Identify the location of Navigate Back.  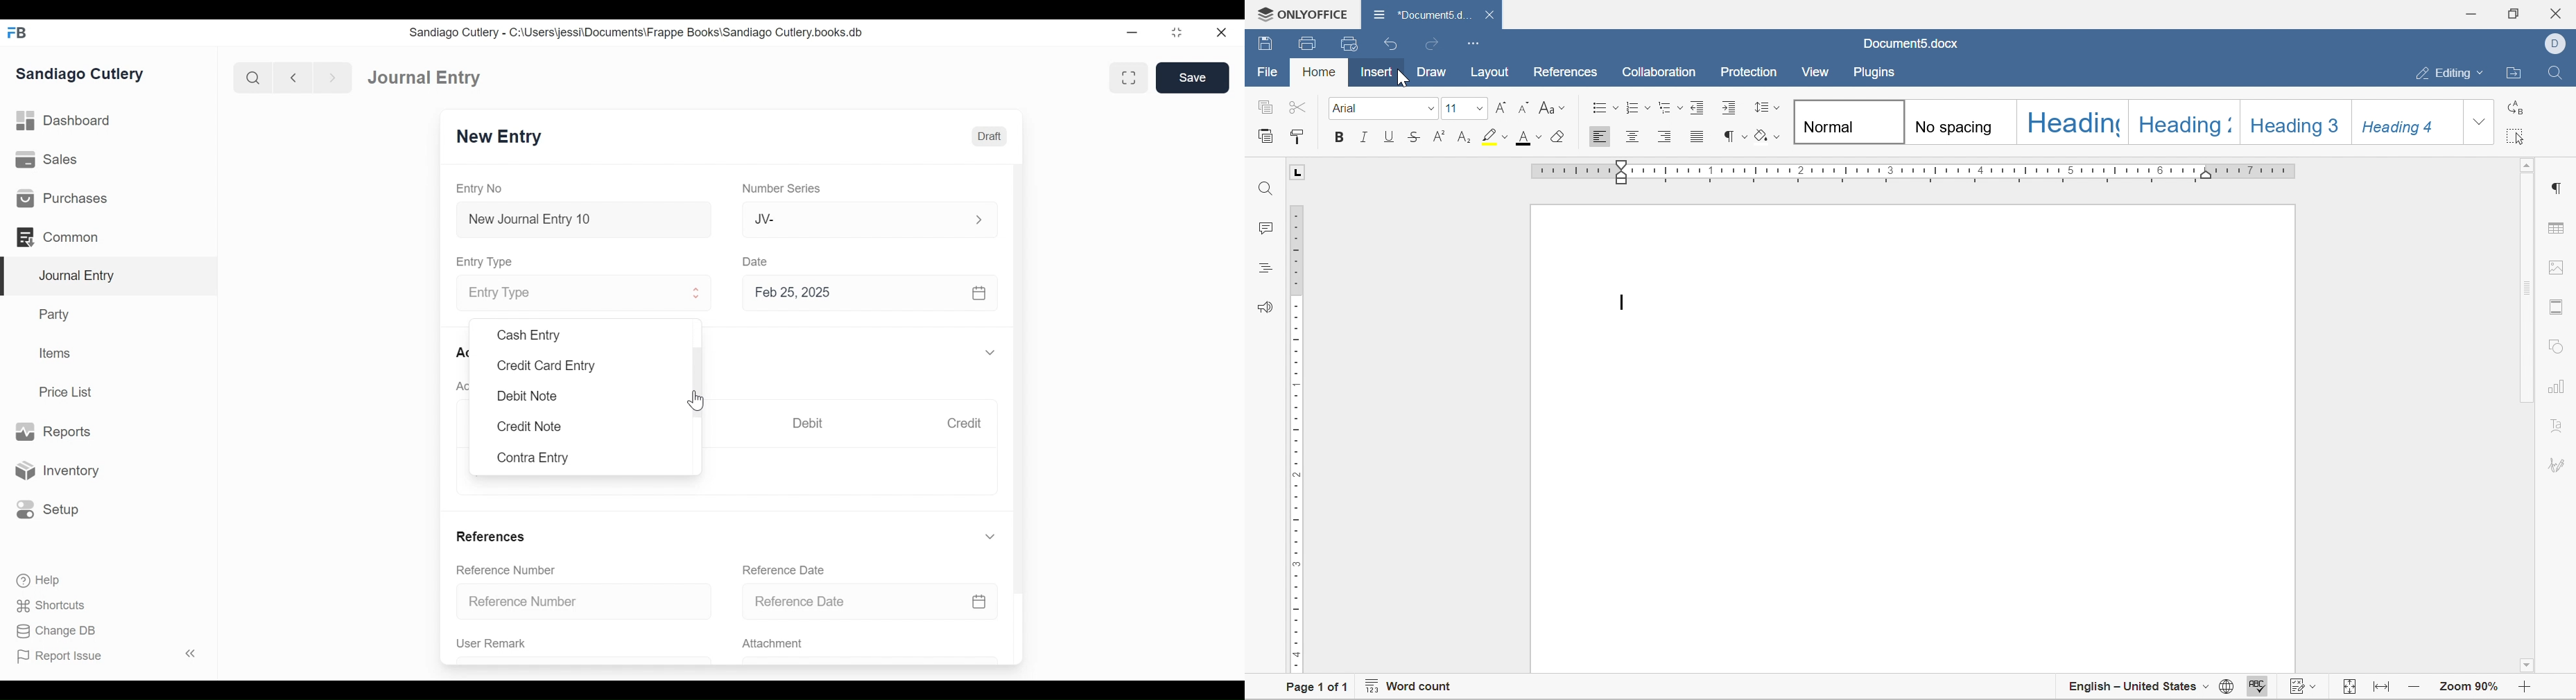
(294, 78).